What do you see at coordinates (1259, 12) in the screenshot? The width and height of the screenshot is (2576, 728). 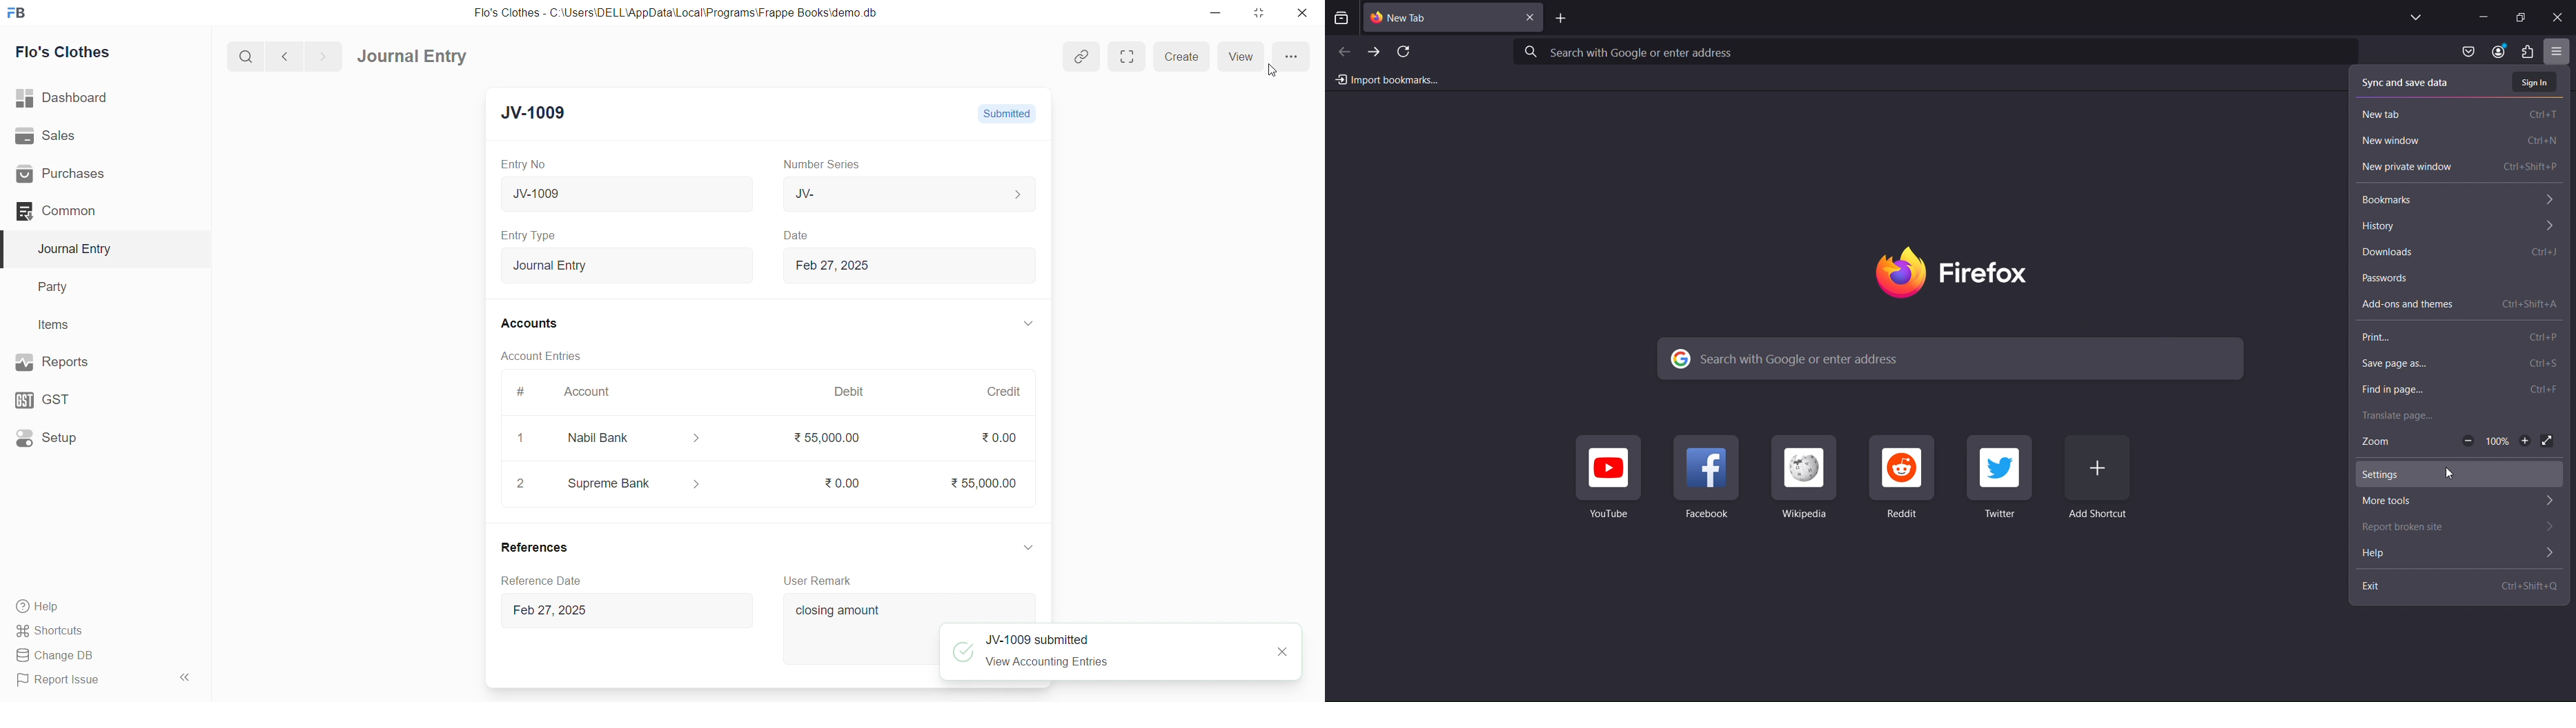 I see `resize` at bounding box center [1259, 12].